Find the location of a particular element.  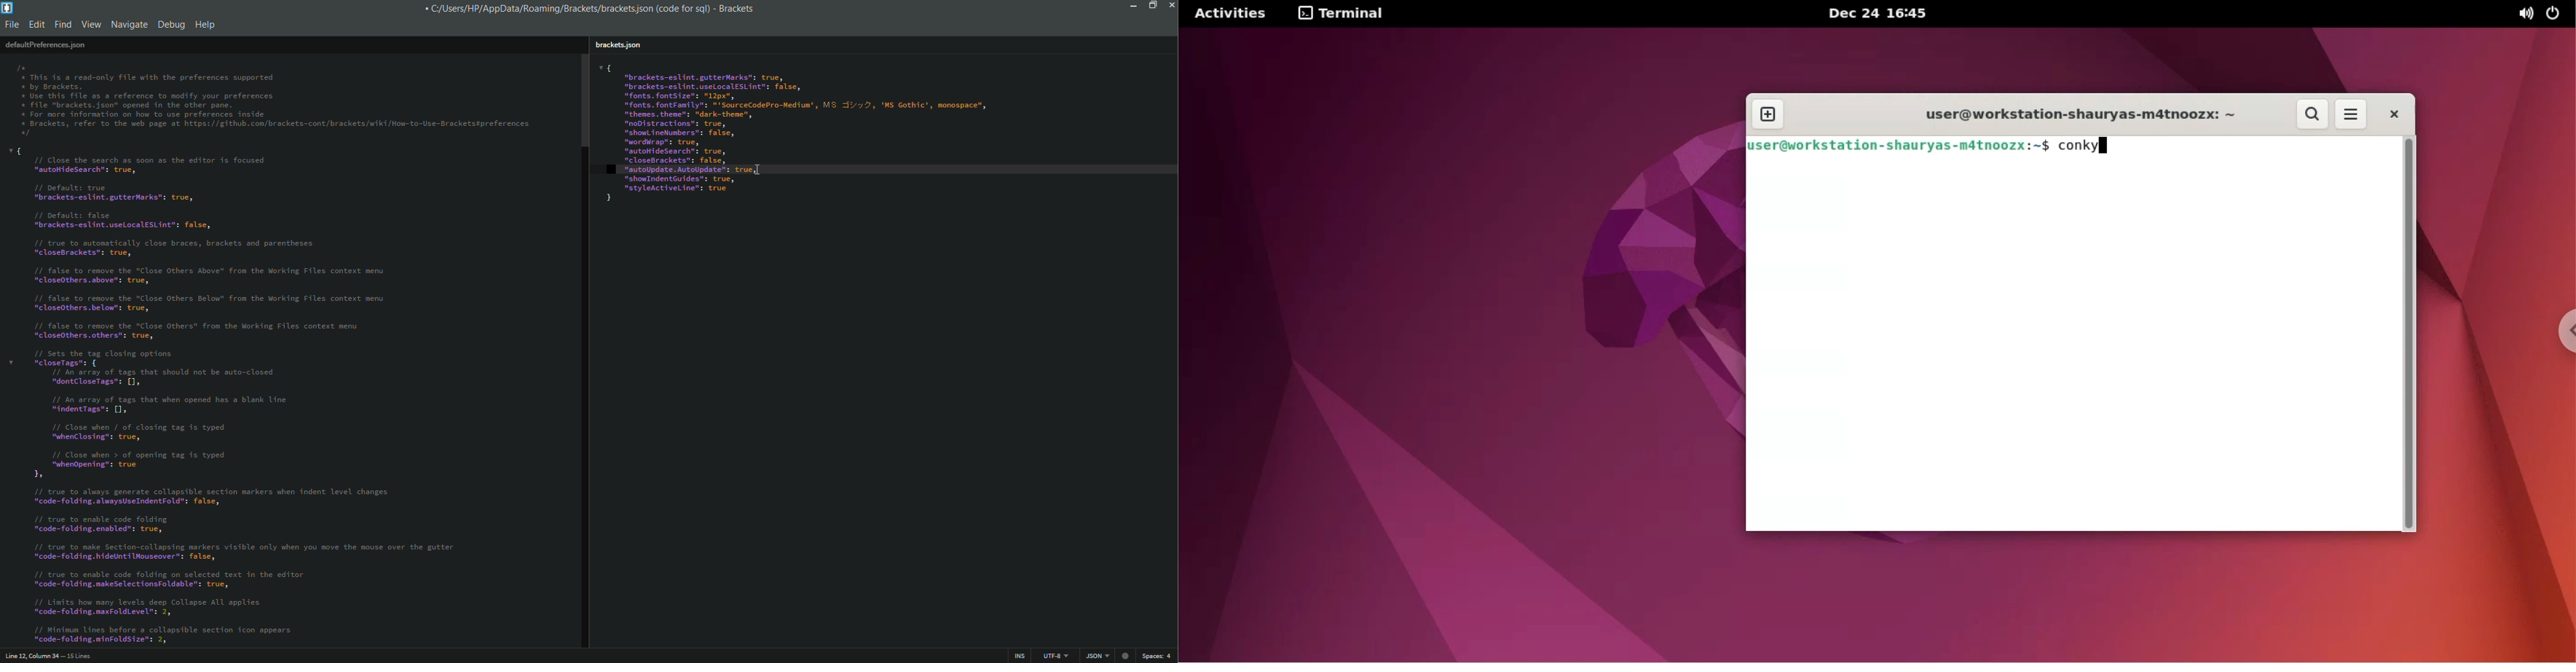

UTF - 8 is located at coordinates (1052, 655).